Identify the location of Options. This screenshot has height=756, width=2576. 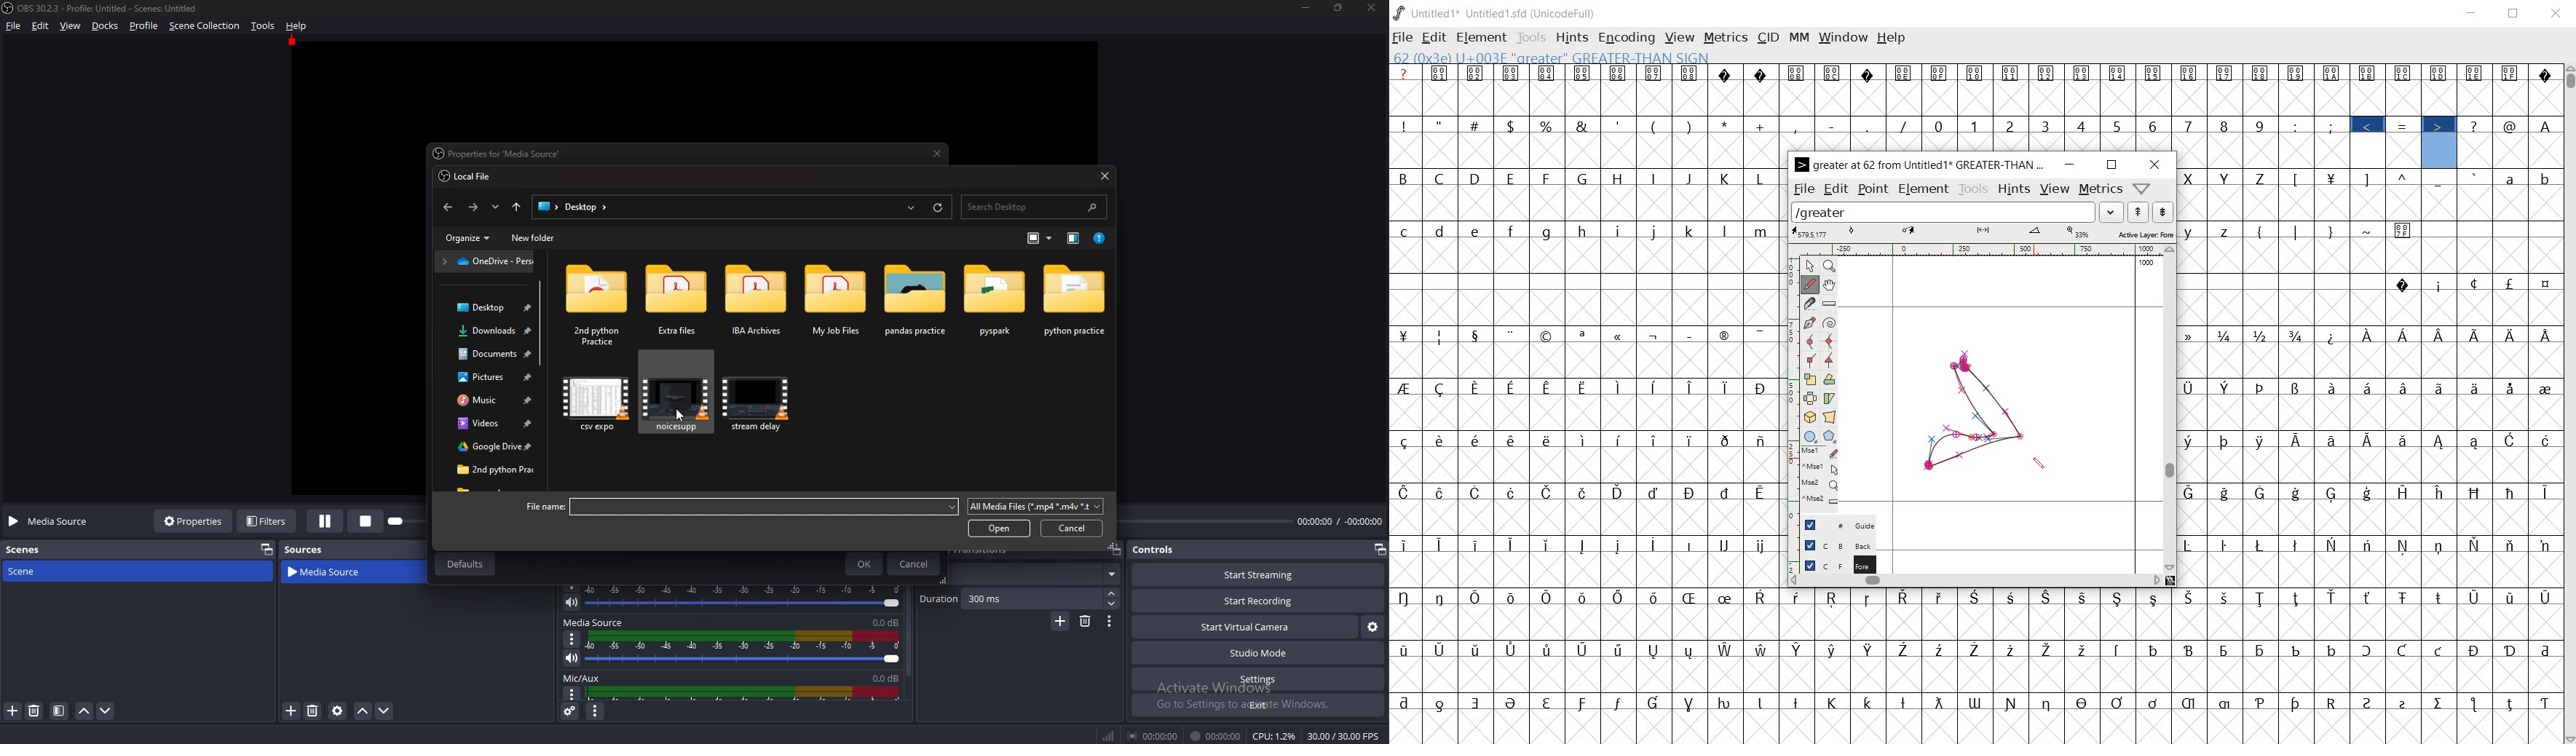
(573, 638).